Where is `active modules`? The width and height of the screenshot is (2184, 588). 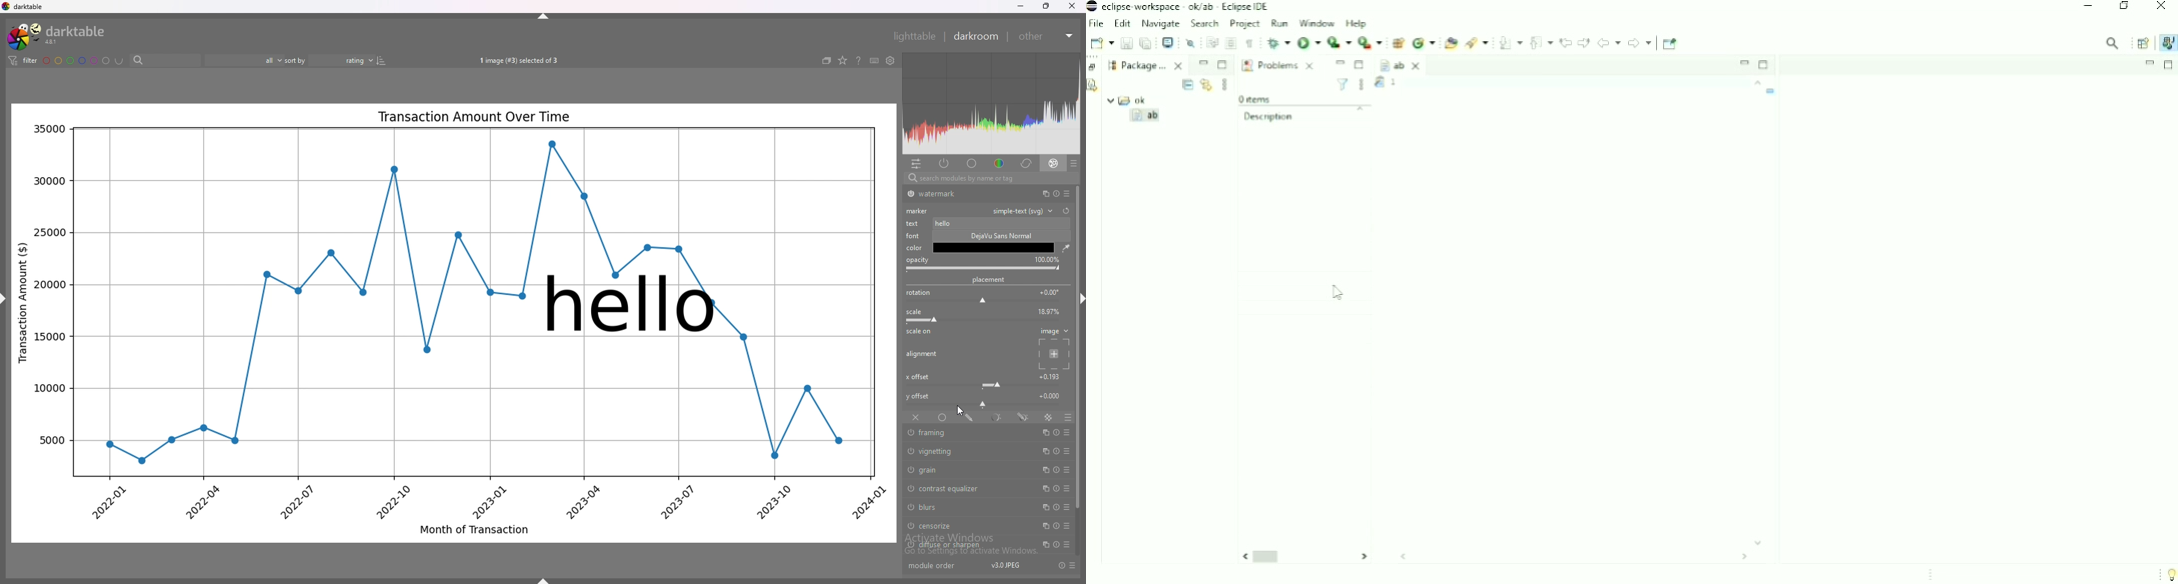
active modules is located at coordinates (946, 164).